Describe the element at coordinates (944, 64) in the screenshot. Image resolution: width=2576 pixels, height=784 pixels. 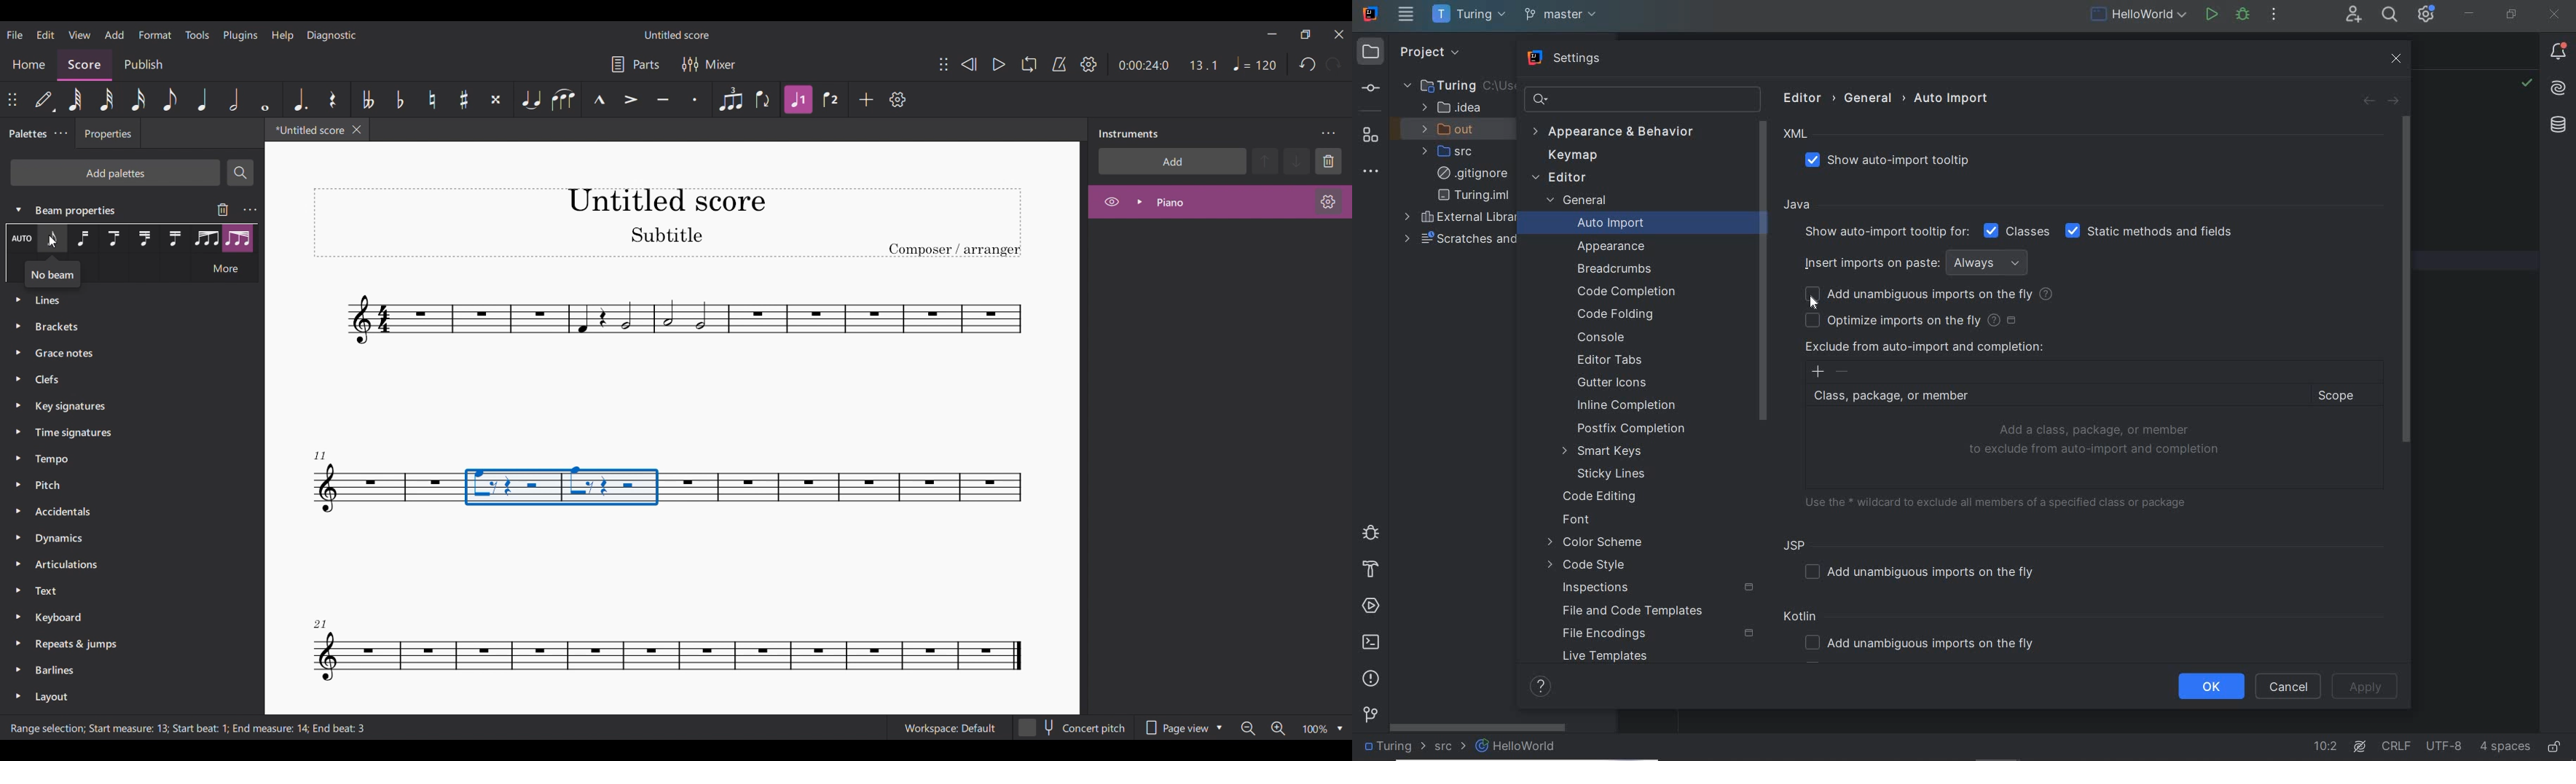
I see `Change position of toolbar` at that location.